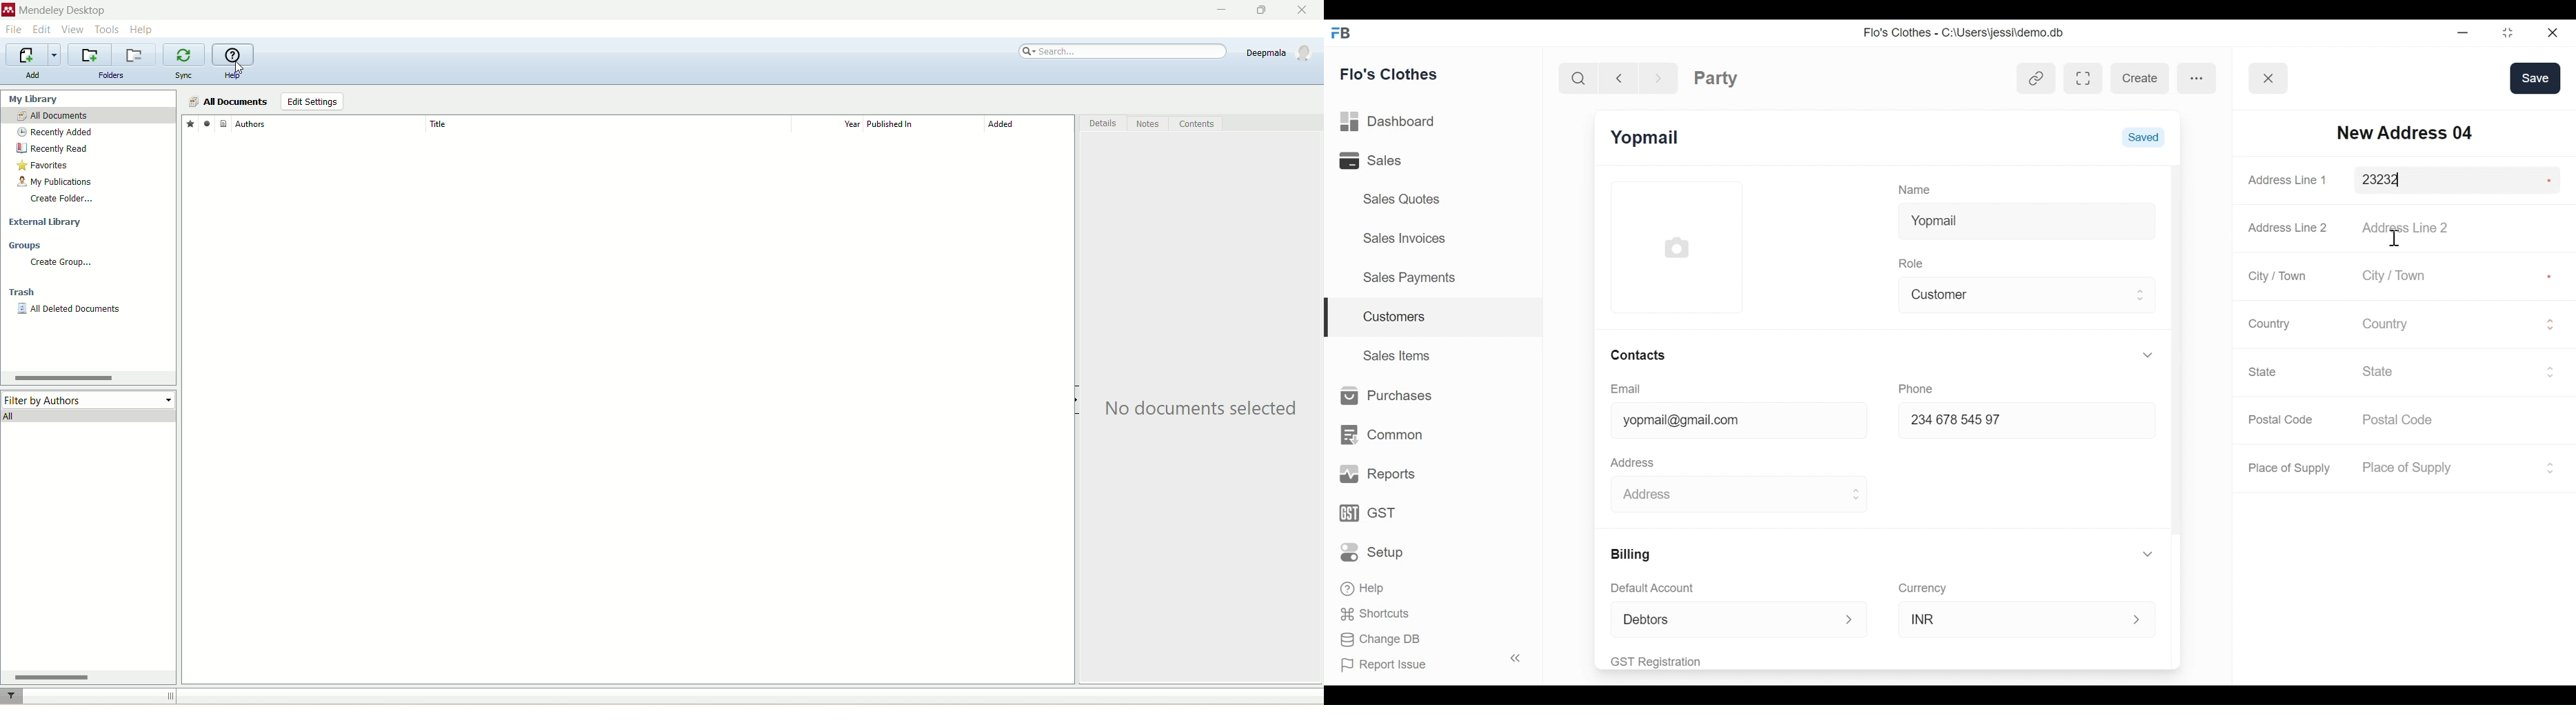  What do you see at coordinates (1375, 552) in the screenshot?
I see `Setup` at bounding box center [1375, 552].